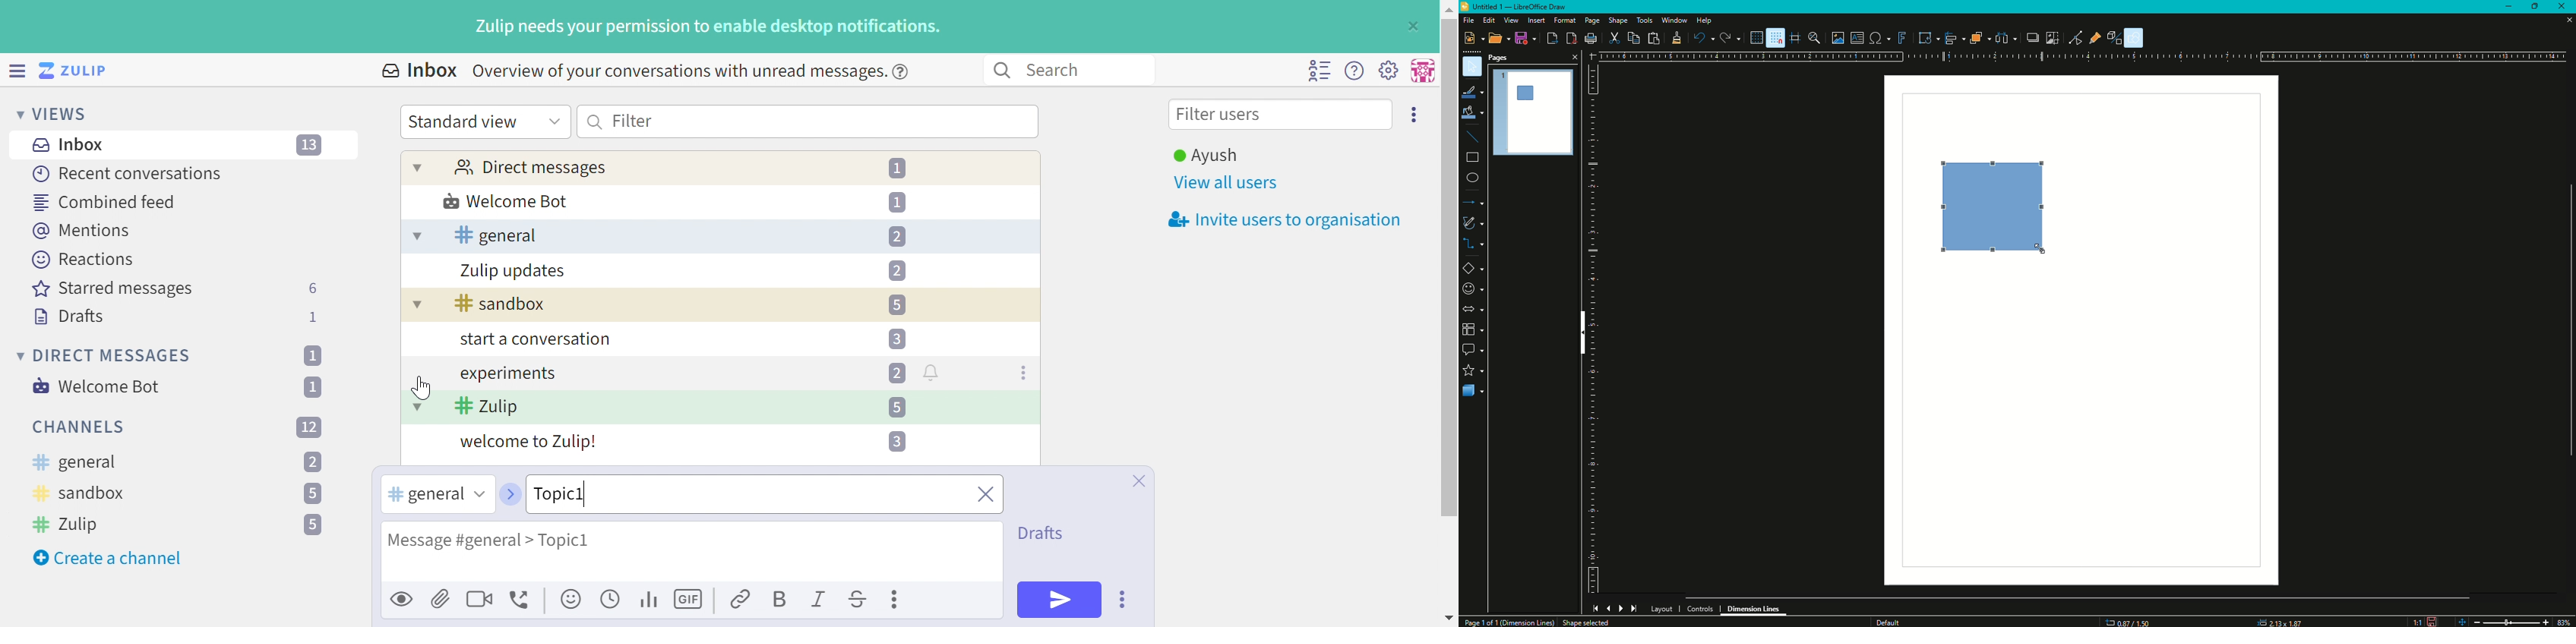  I want to click on sandbox, so click(501, 304).